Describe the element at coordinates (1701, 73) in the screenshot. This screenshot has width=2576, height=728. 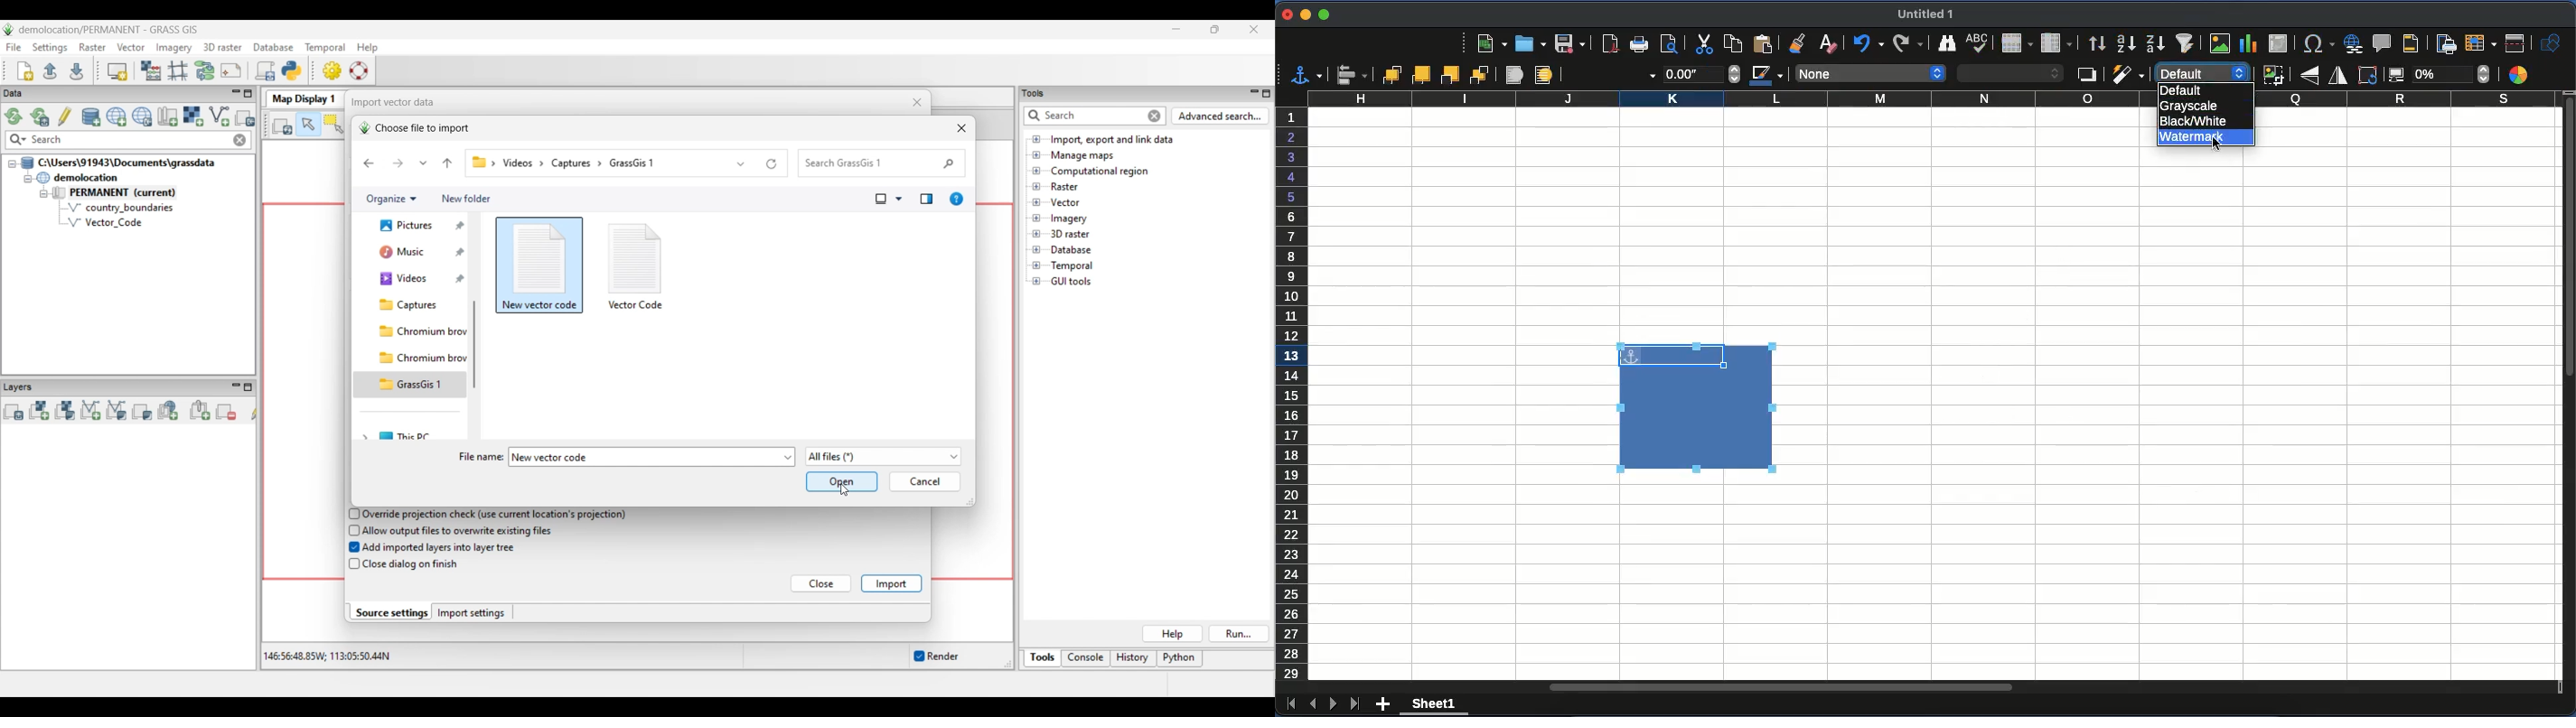
I see `thickness` at that location.